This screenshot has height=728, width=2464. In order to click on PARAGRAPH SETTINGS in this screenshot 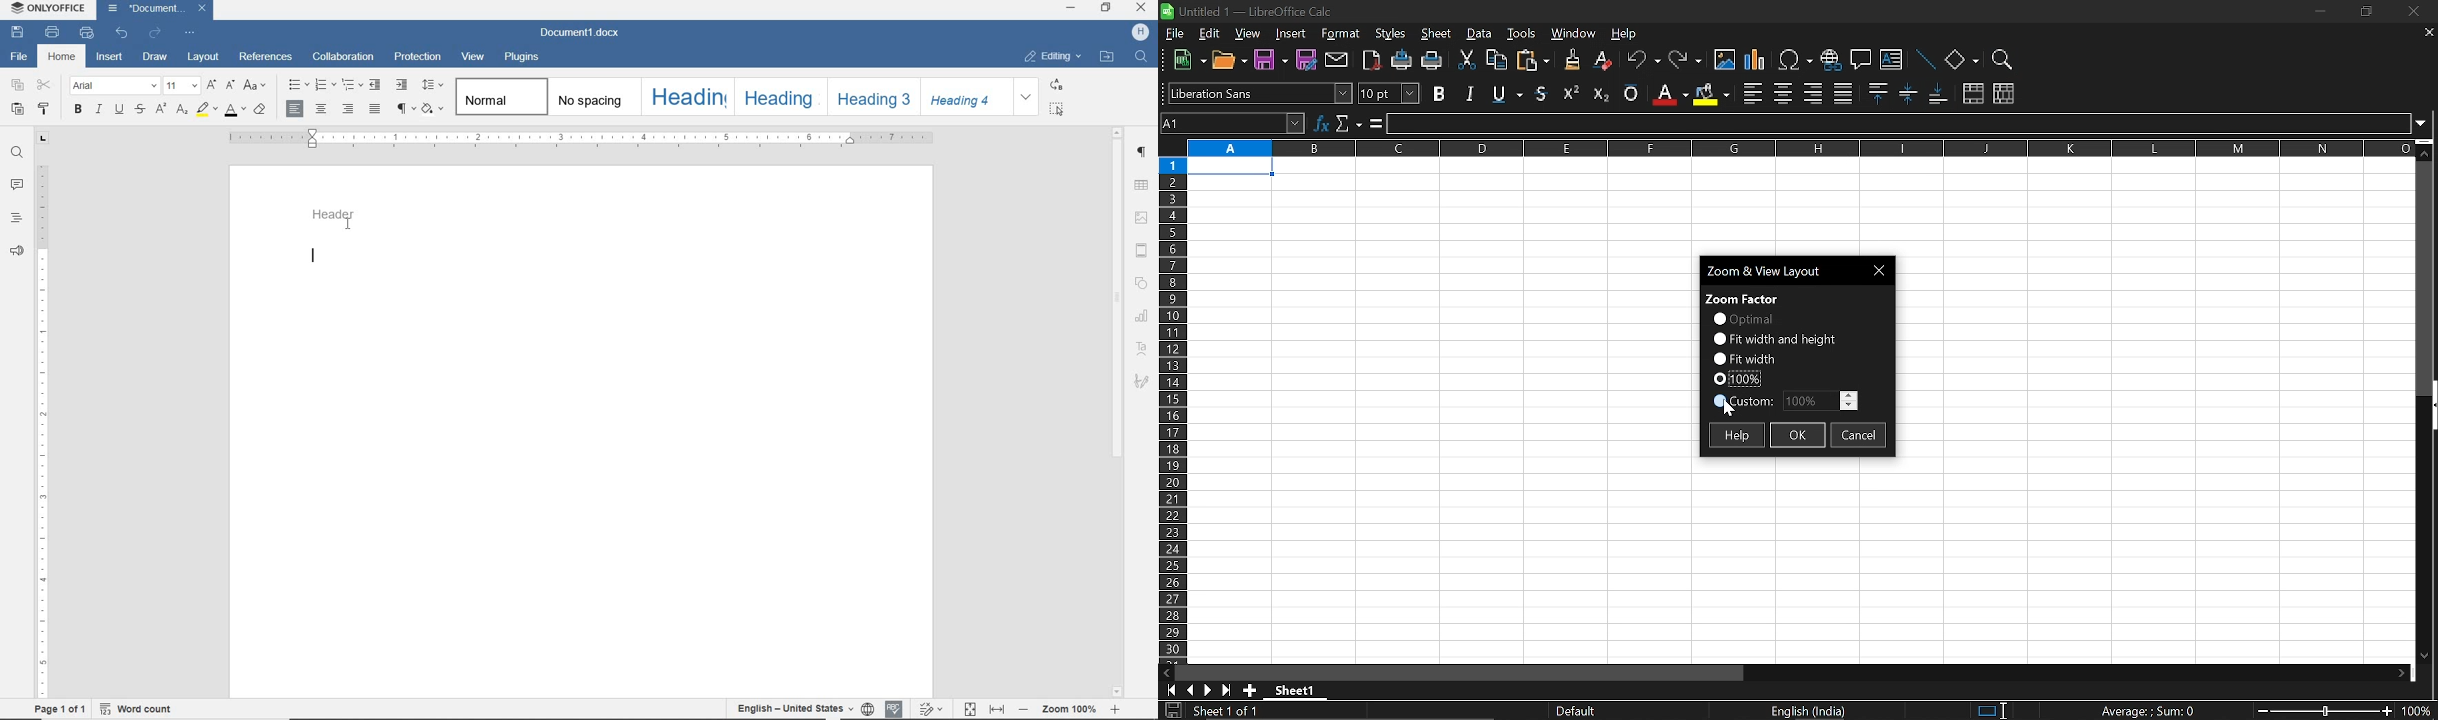, I will do `click(1143, 152)`.